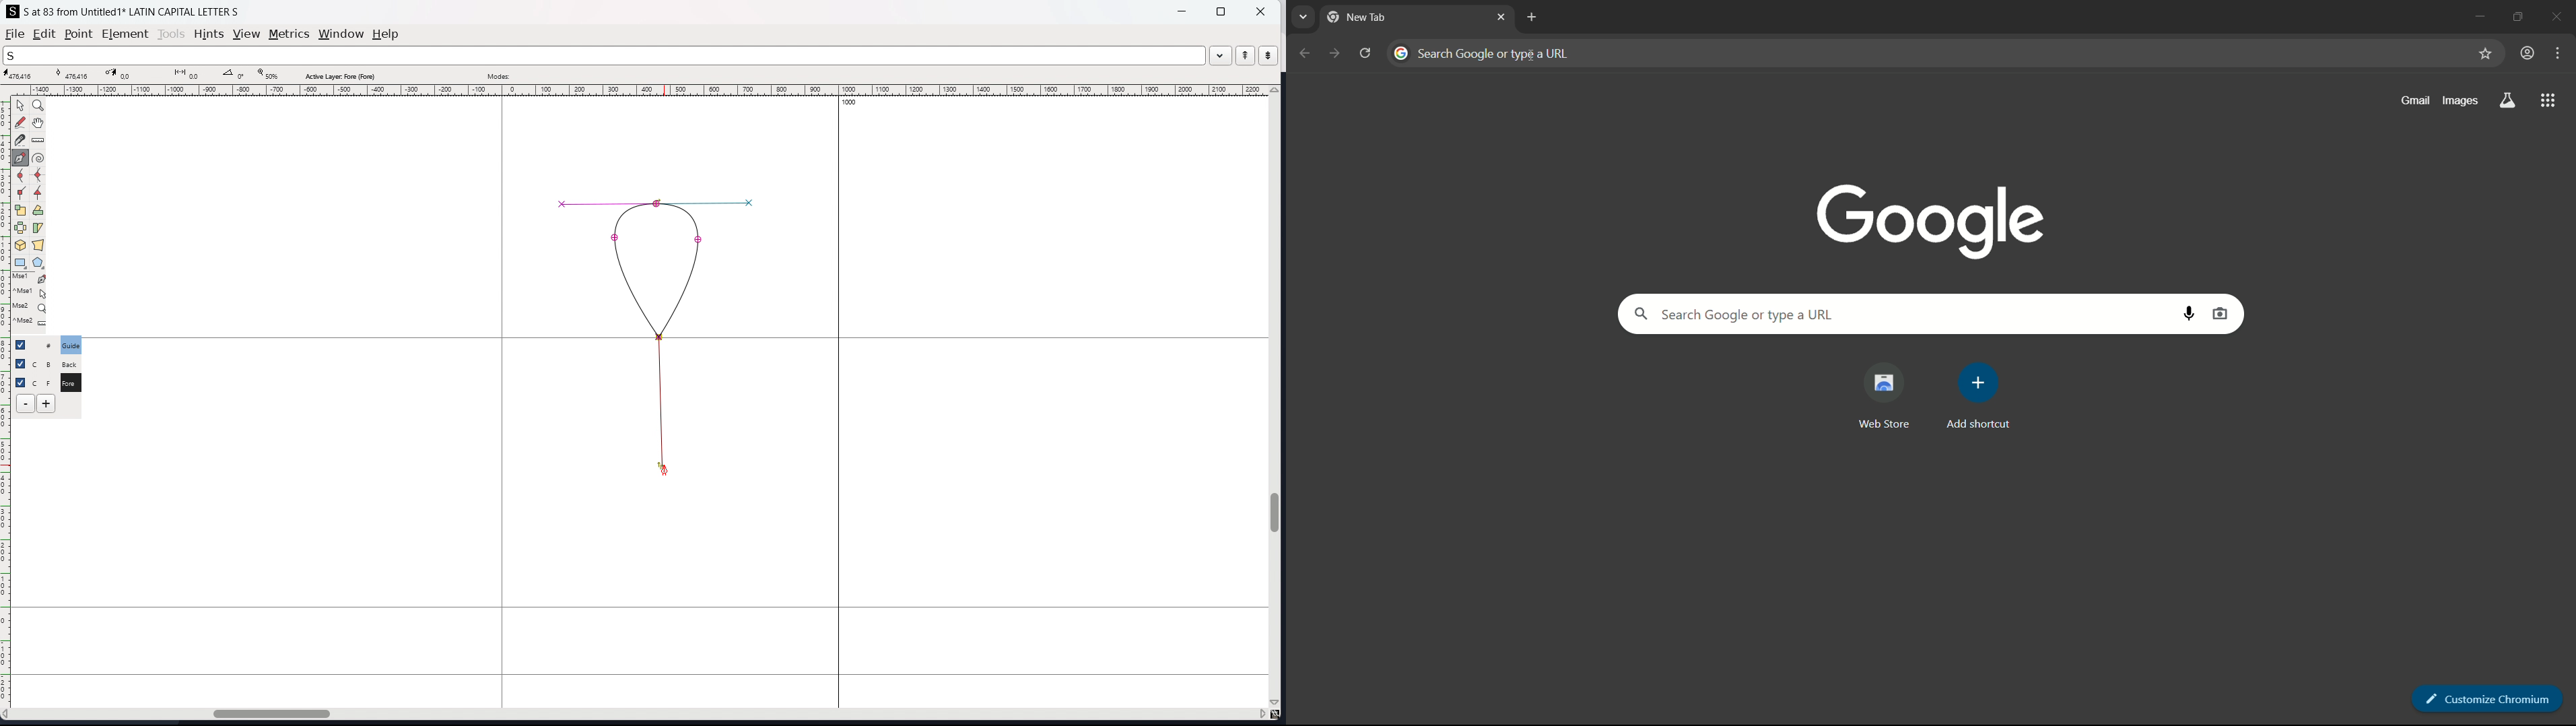  Describe the element at coordinates (132, 11) in the screenshot. I see `S at 83 from Untitled 1 LATIN CAPITAL LETTER S` at that location.